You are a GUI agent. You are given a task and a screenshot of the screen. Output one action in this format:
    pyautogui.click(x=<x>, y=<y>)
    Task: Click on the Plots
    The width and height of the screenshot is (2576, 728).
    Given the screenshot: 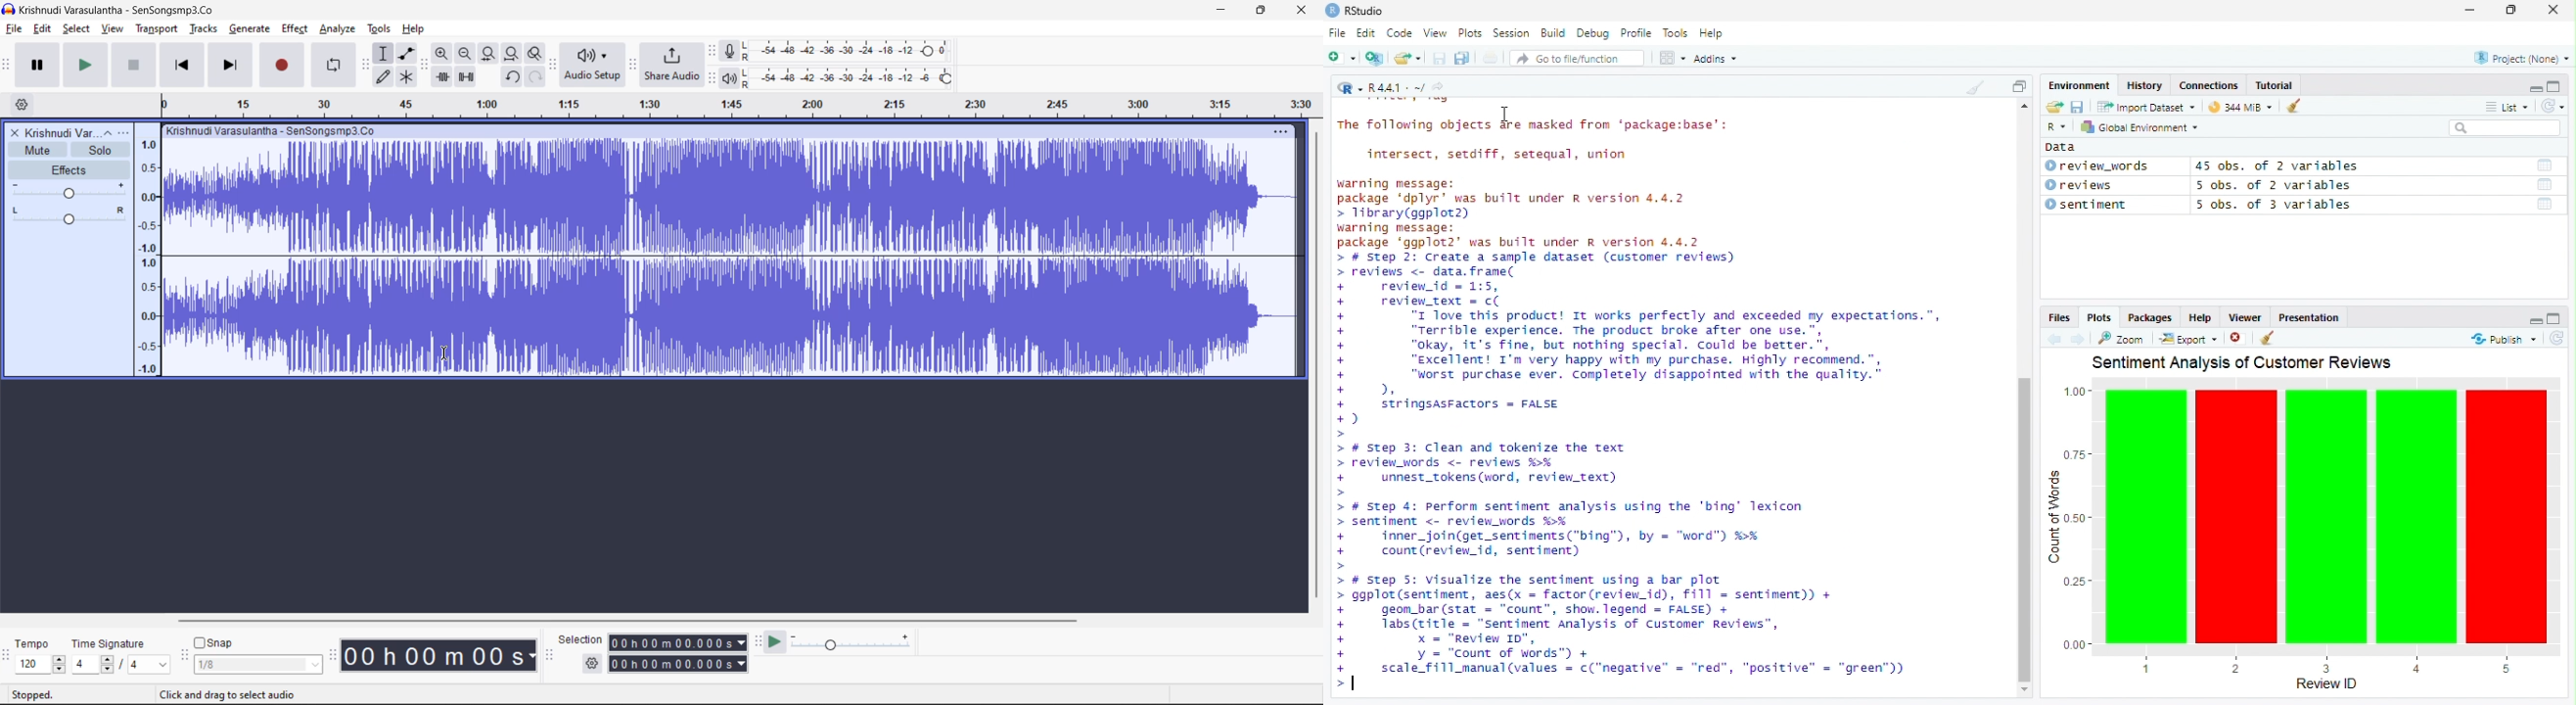 What is the action you would take?
    pyautogui.click(x=2100, y=318)
    